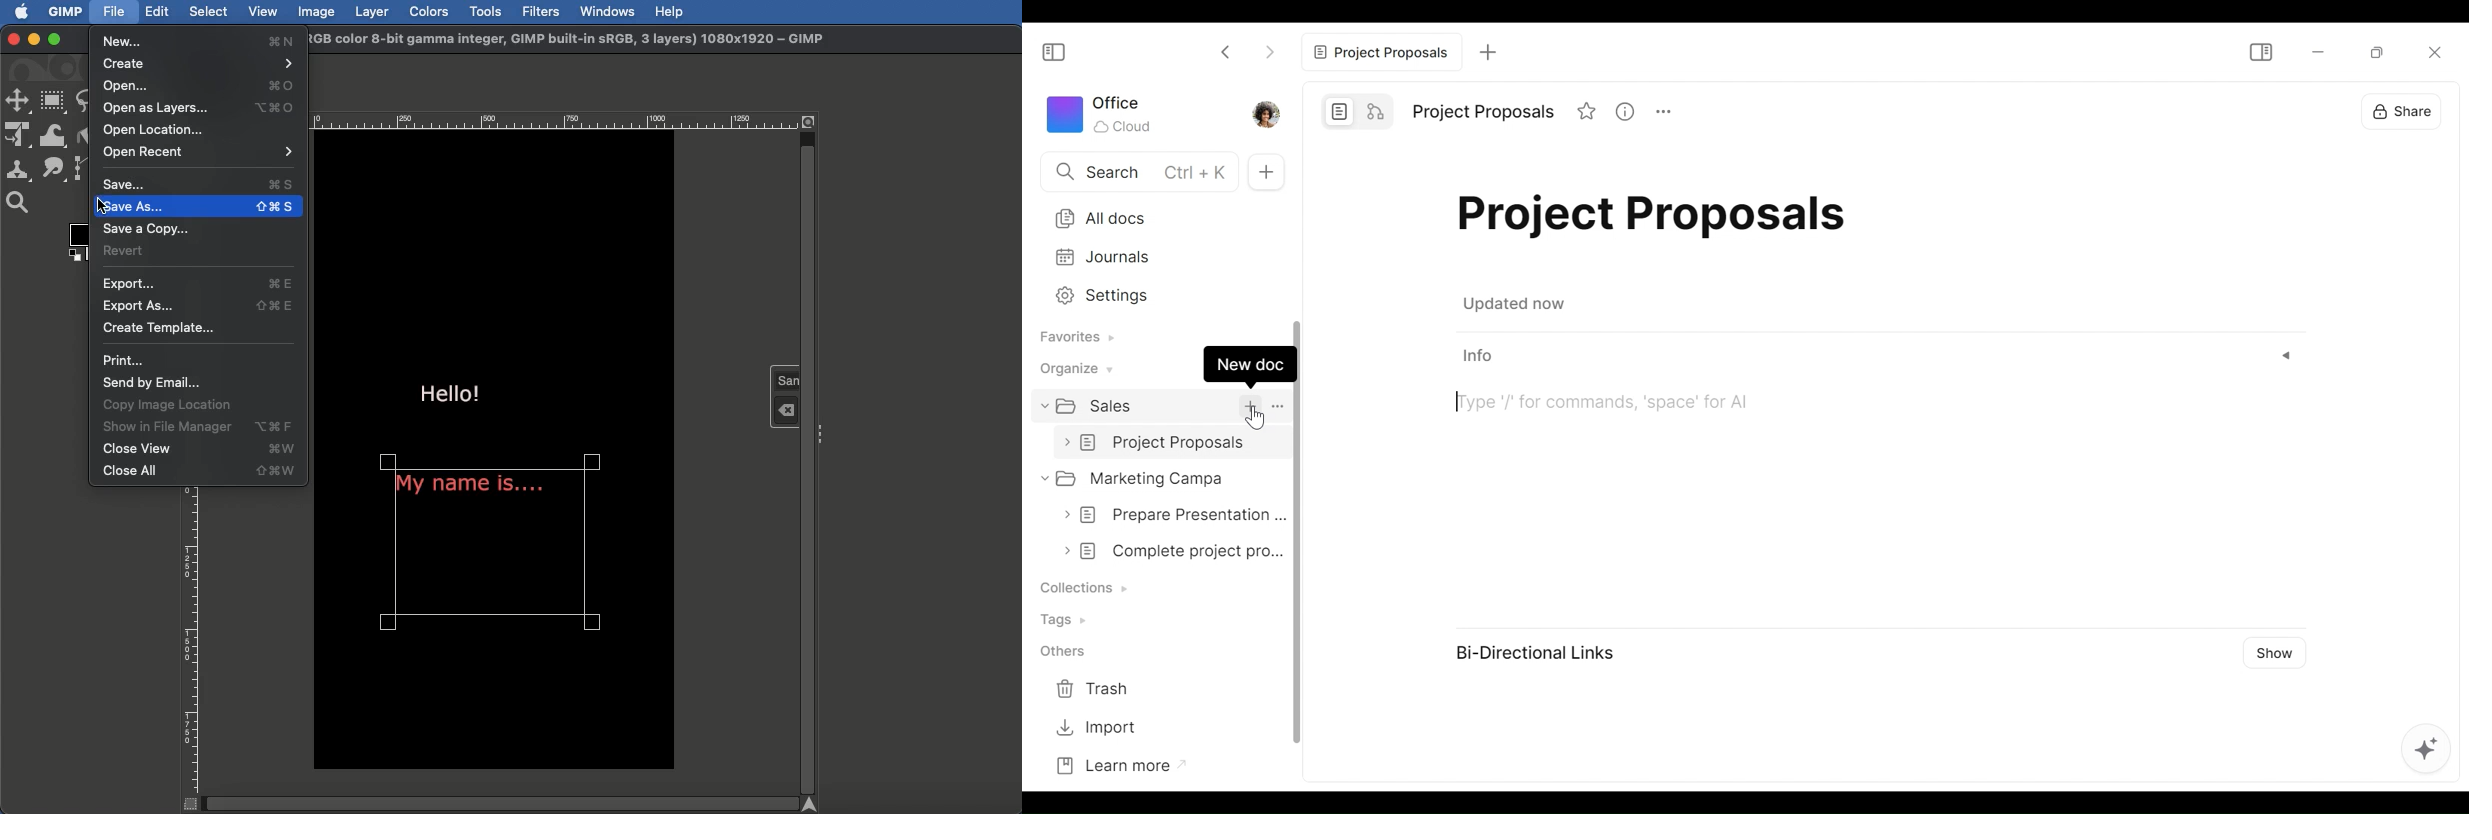  Describe the element at coordinates (1154, 256) in the screenshot. I see `Journals` at that location.